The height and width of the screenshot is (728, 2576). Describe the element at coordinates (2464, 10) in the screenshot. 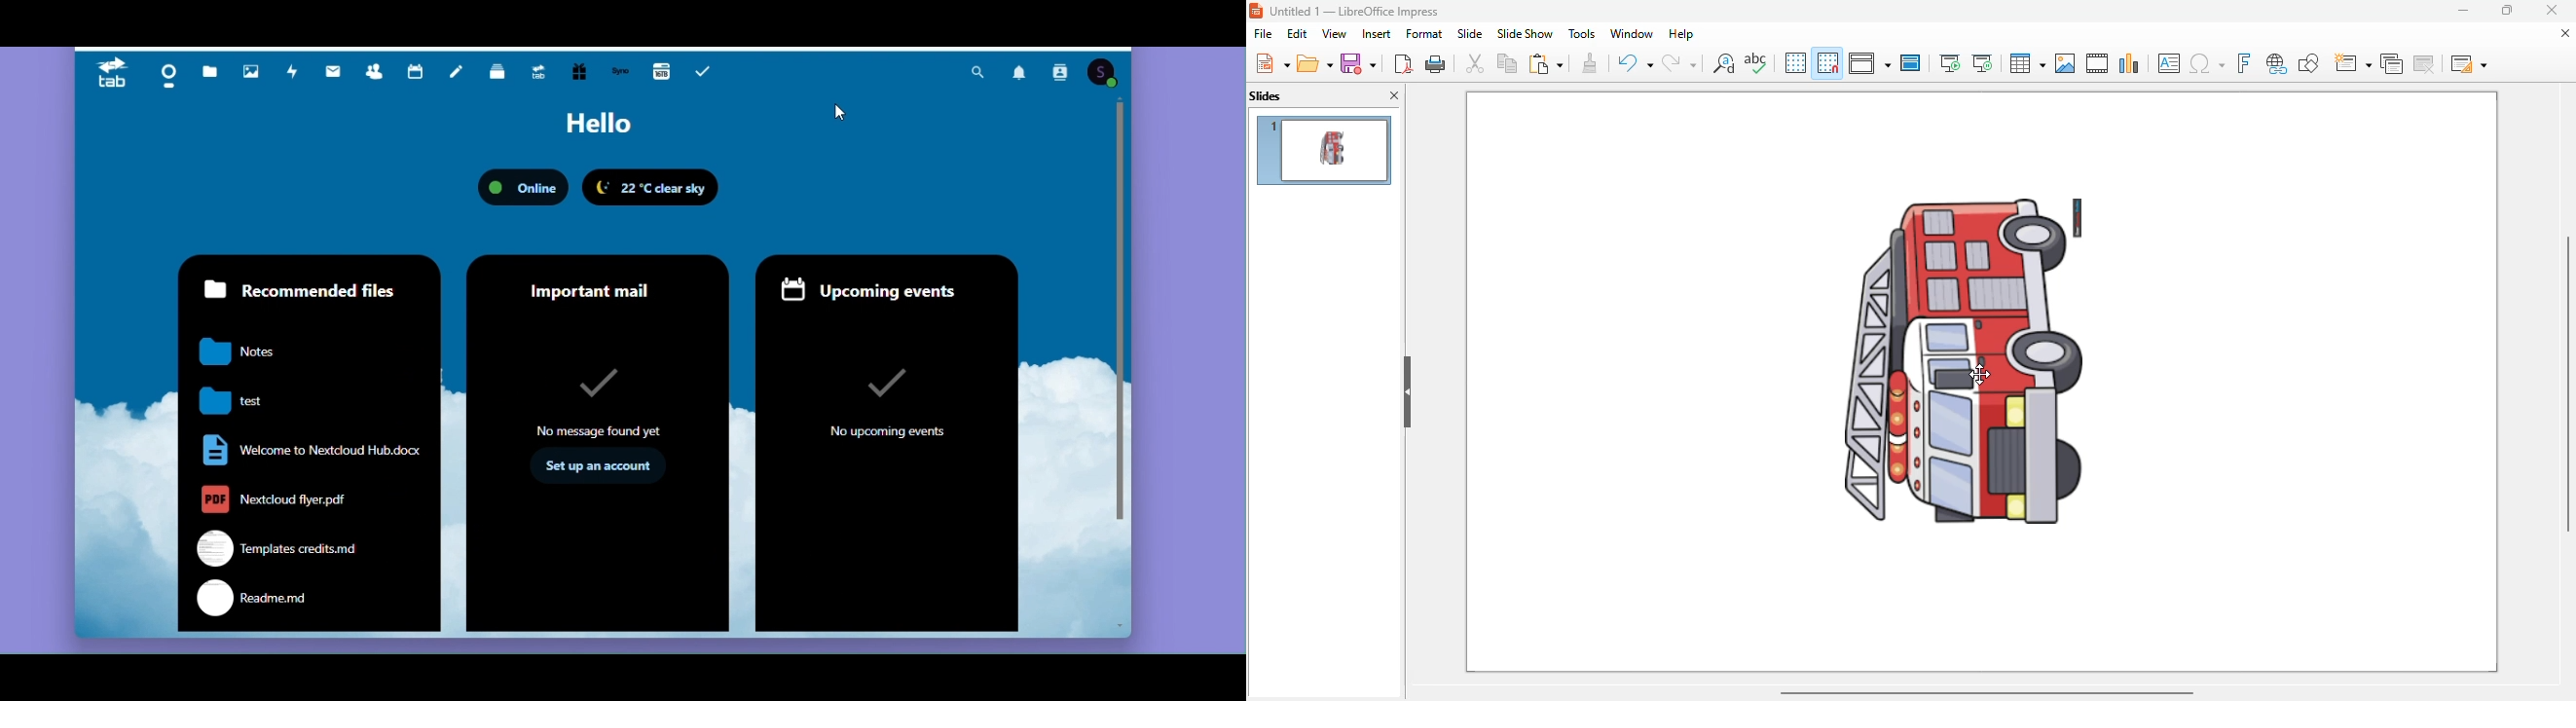

I see `minimize` at that location.